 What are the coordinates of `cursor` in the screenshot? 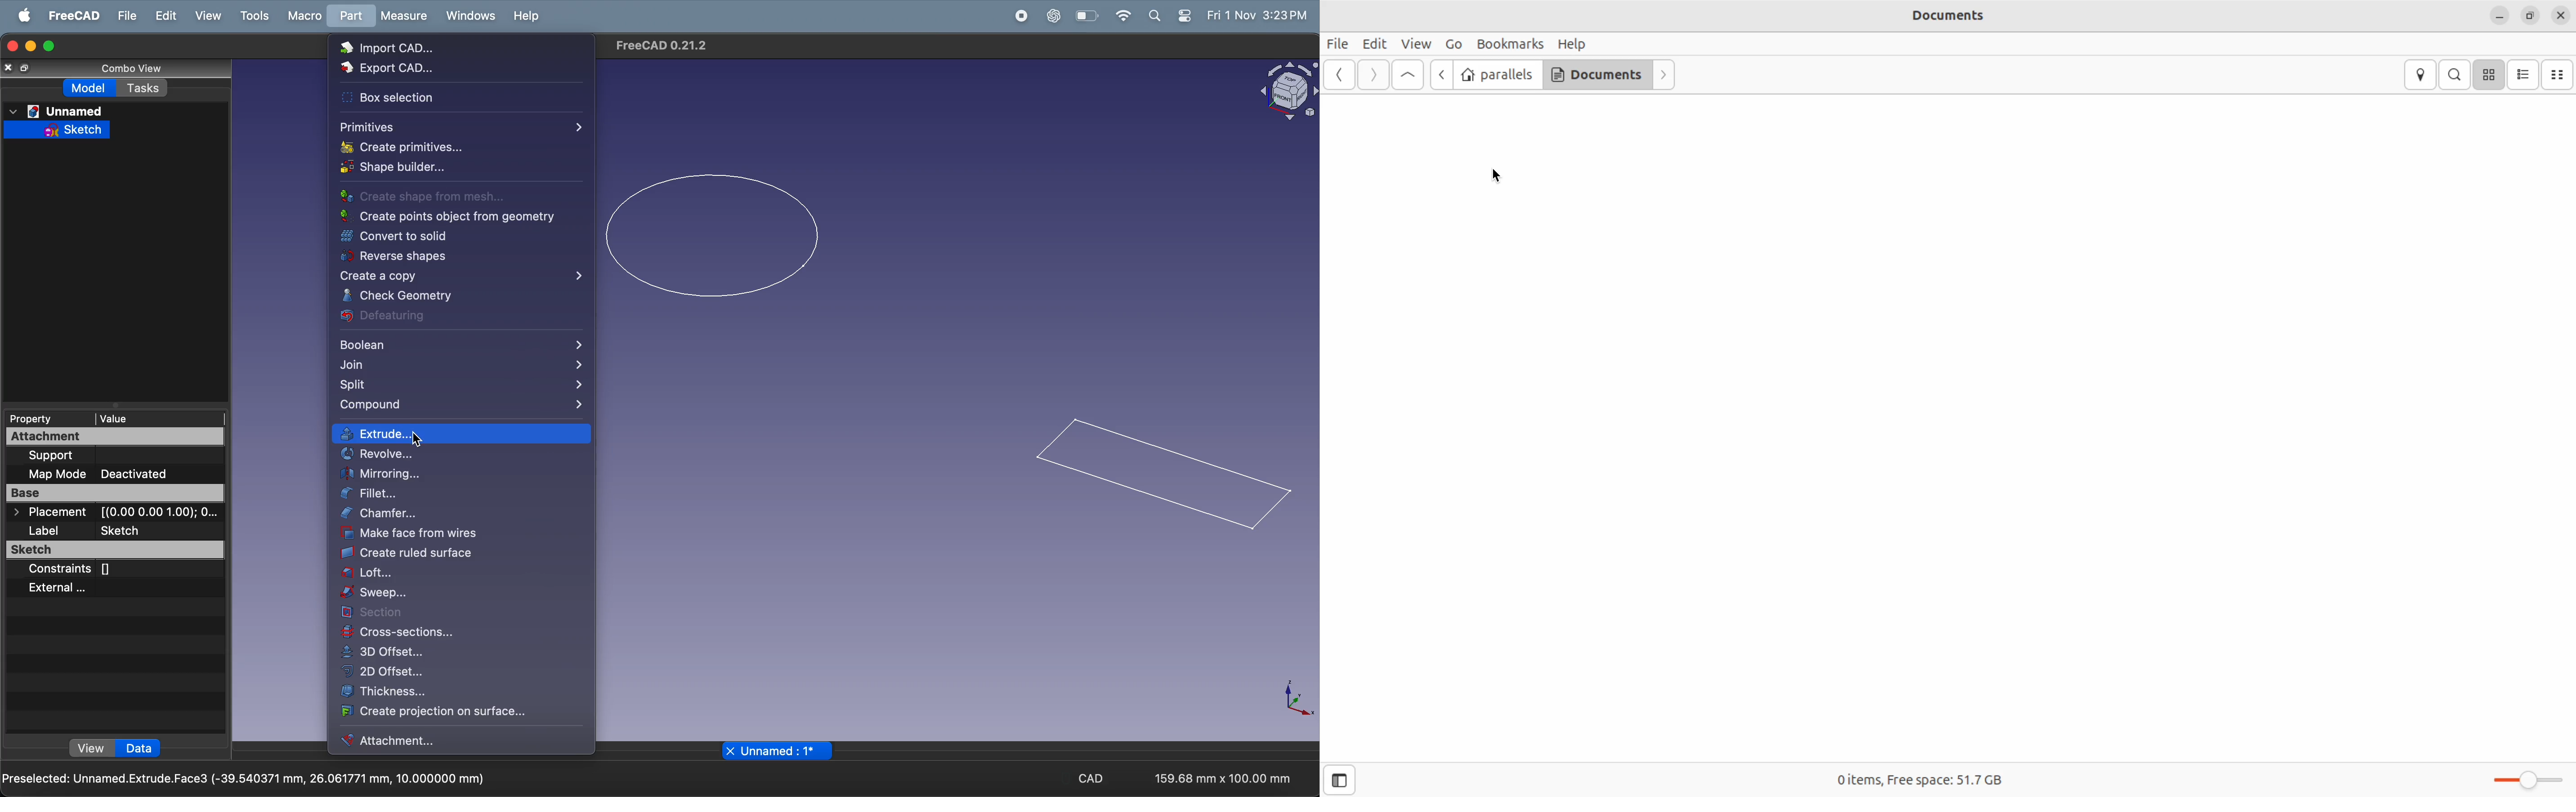 It's located at (419, 439).